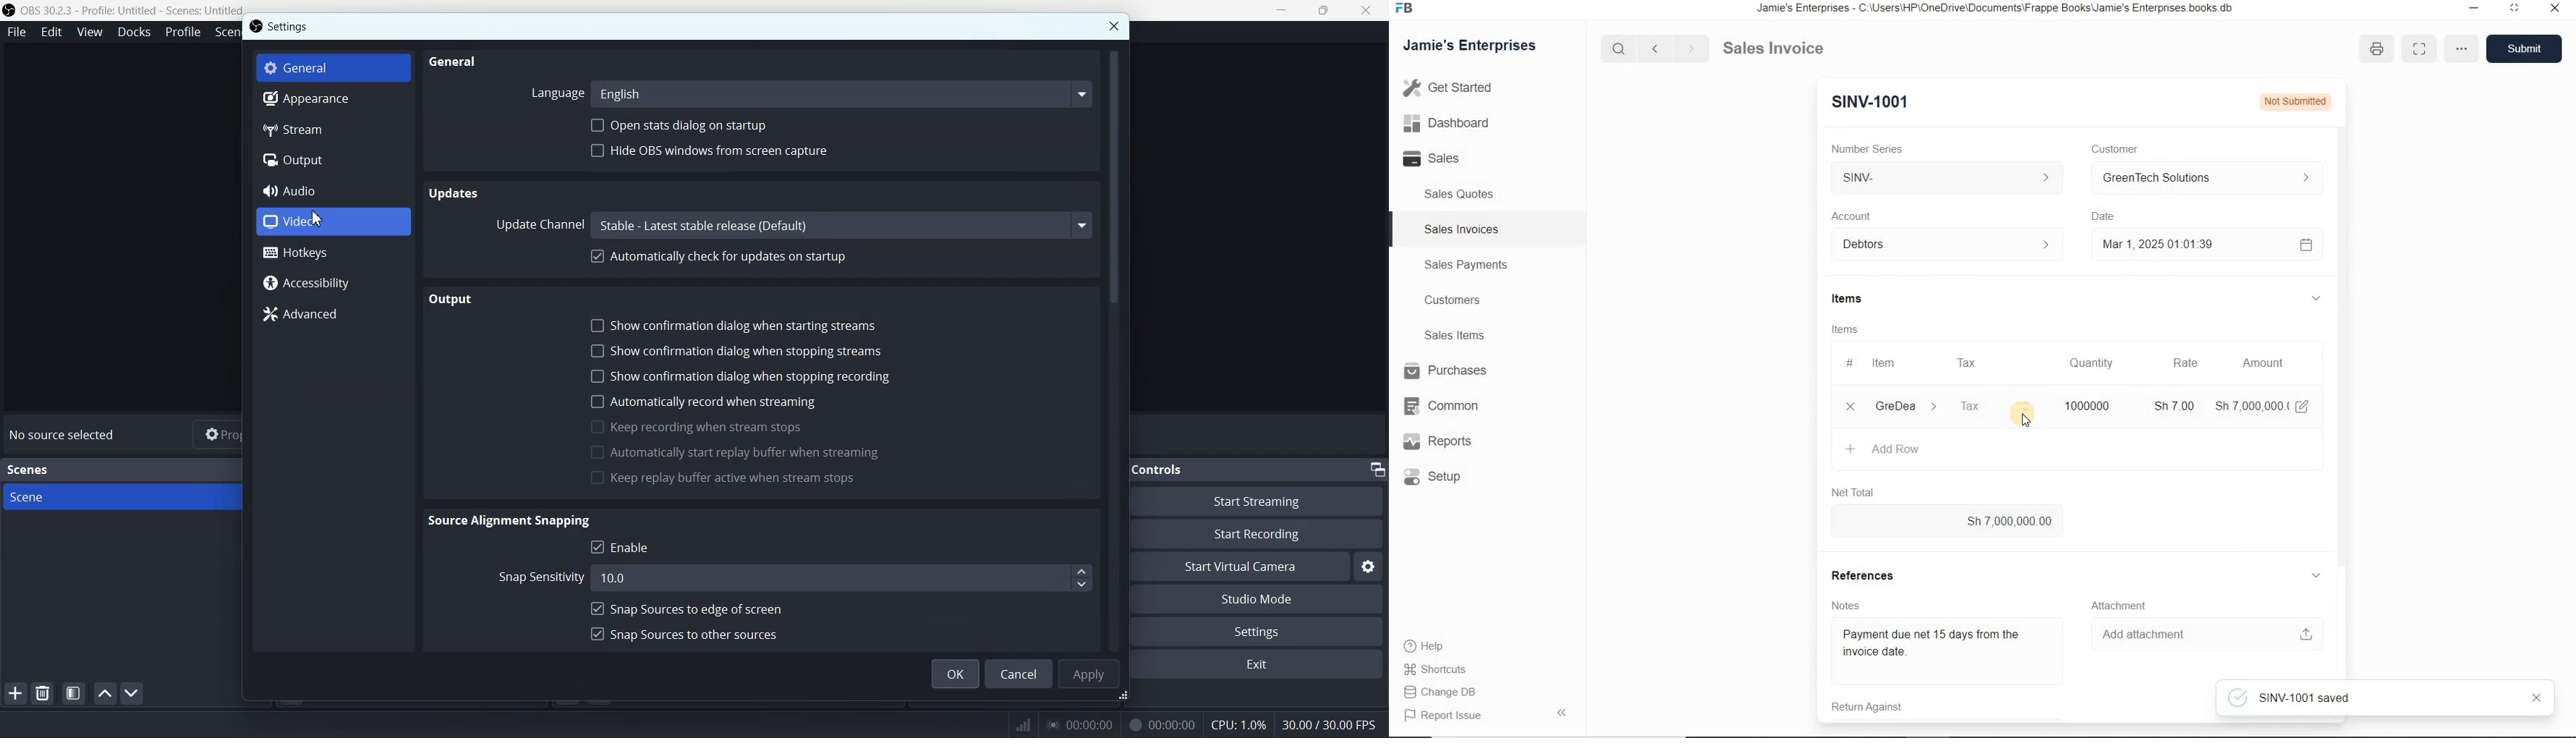 This screenshot has width=2576, height=756. What do you see at coordinates (1844, 329) in the screenshot?
I see `Items.` at bounding box center [1844, 329].